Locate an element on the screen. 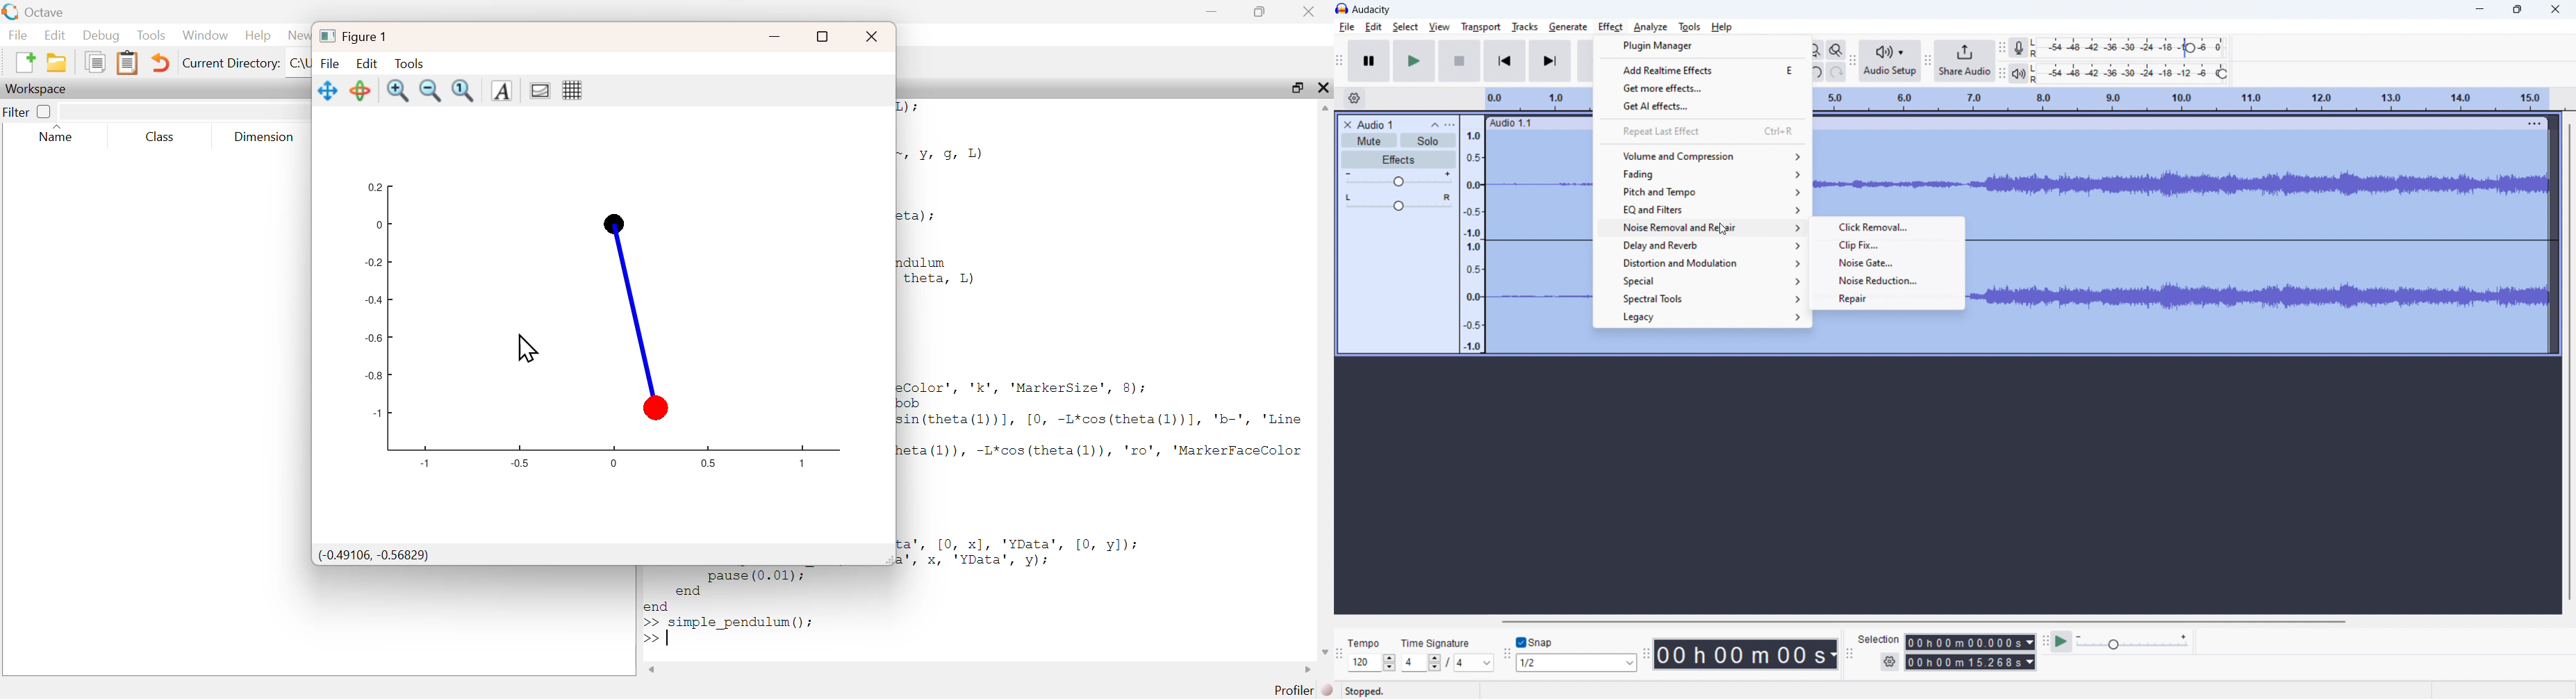 This screenshot has height=700, width=2576. maximize is located at coordinates (2517, 10).